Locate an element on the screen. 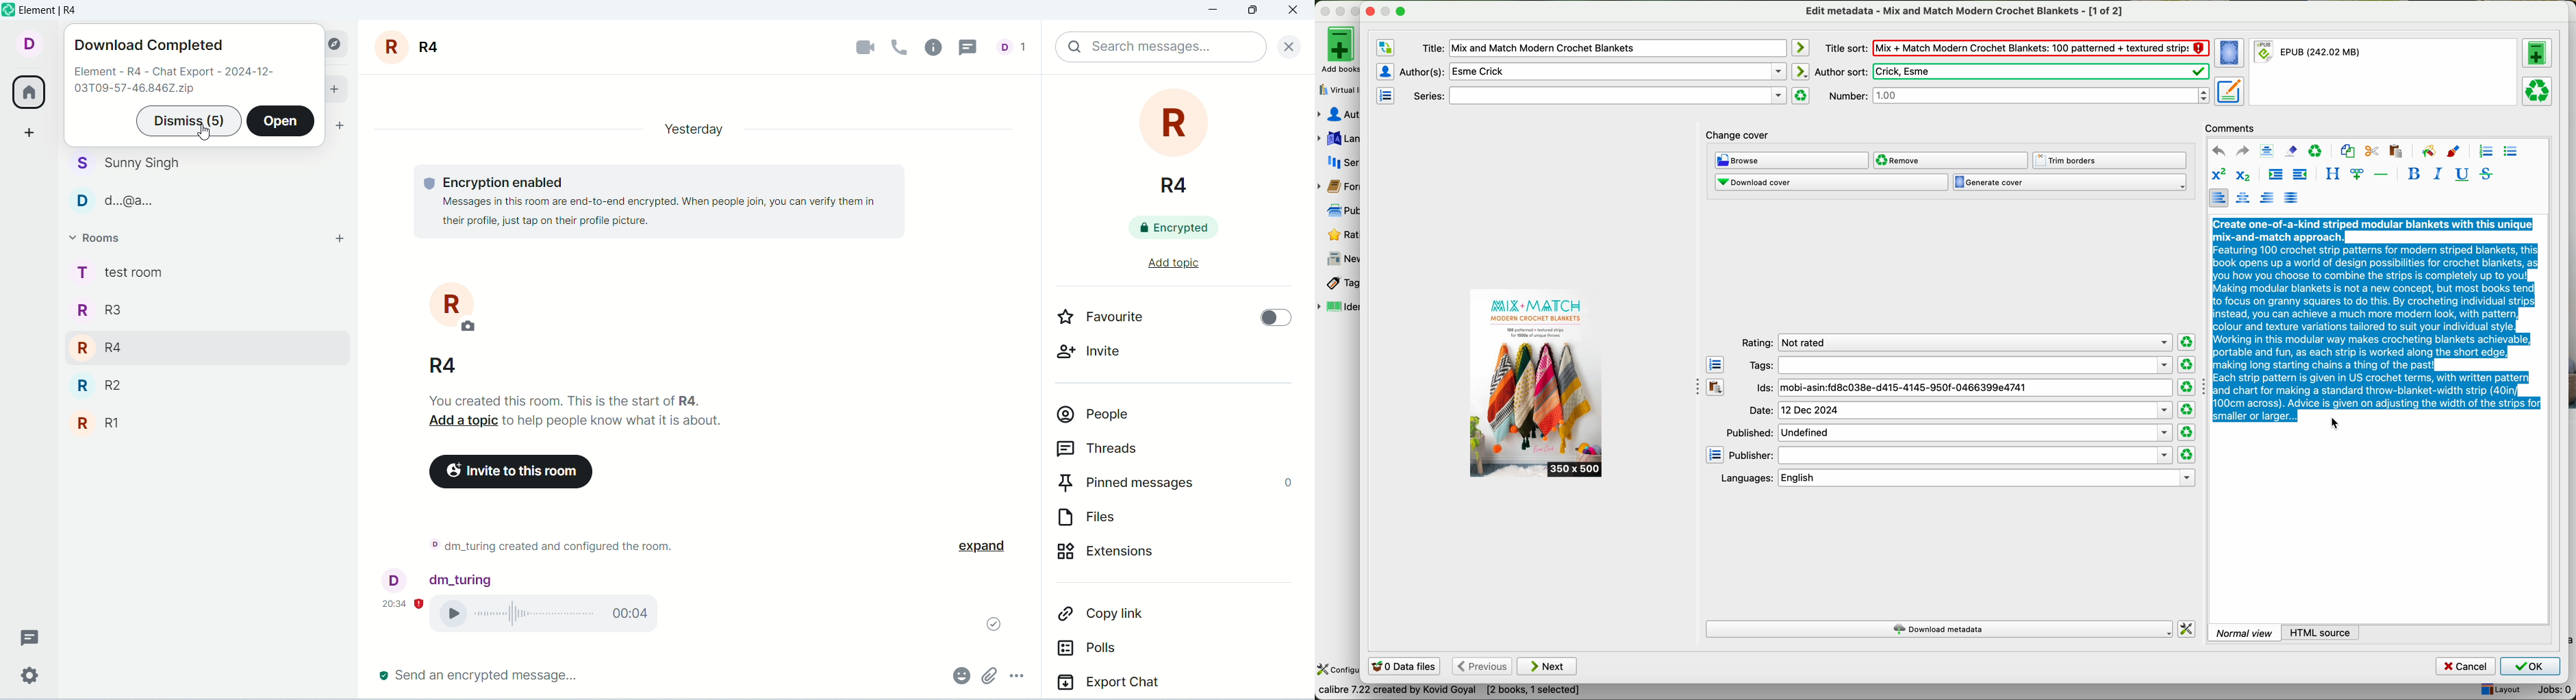 Image resolution: width=2576 pixels, height=700 pixels. title is located at coordinates (1603, 48).